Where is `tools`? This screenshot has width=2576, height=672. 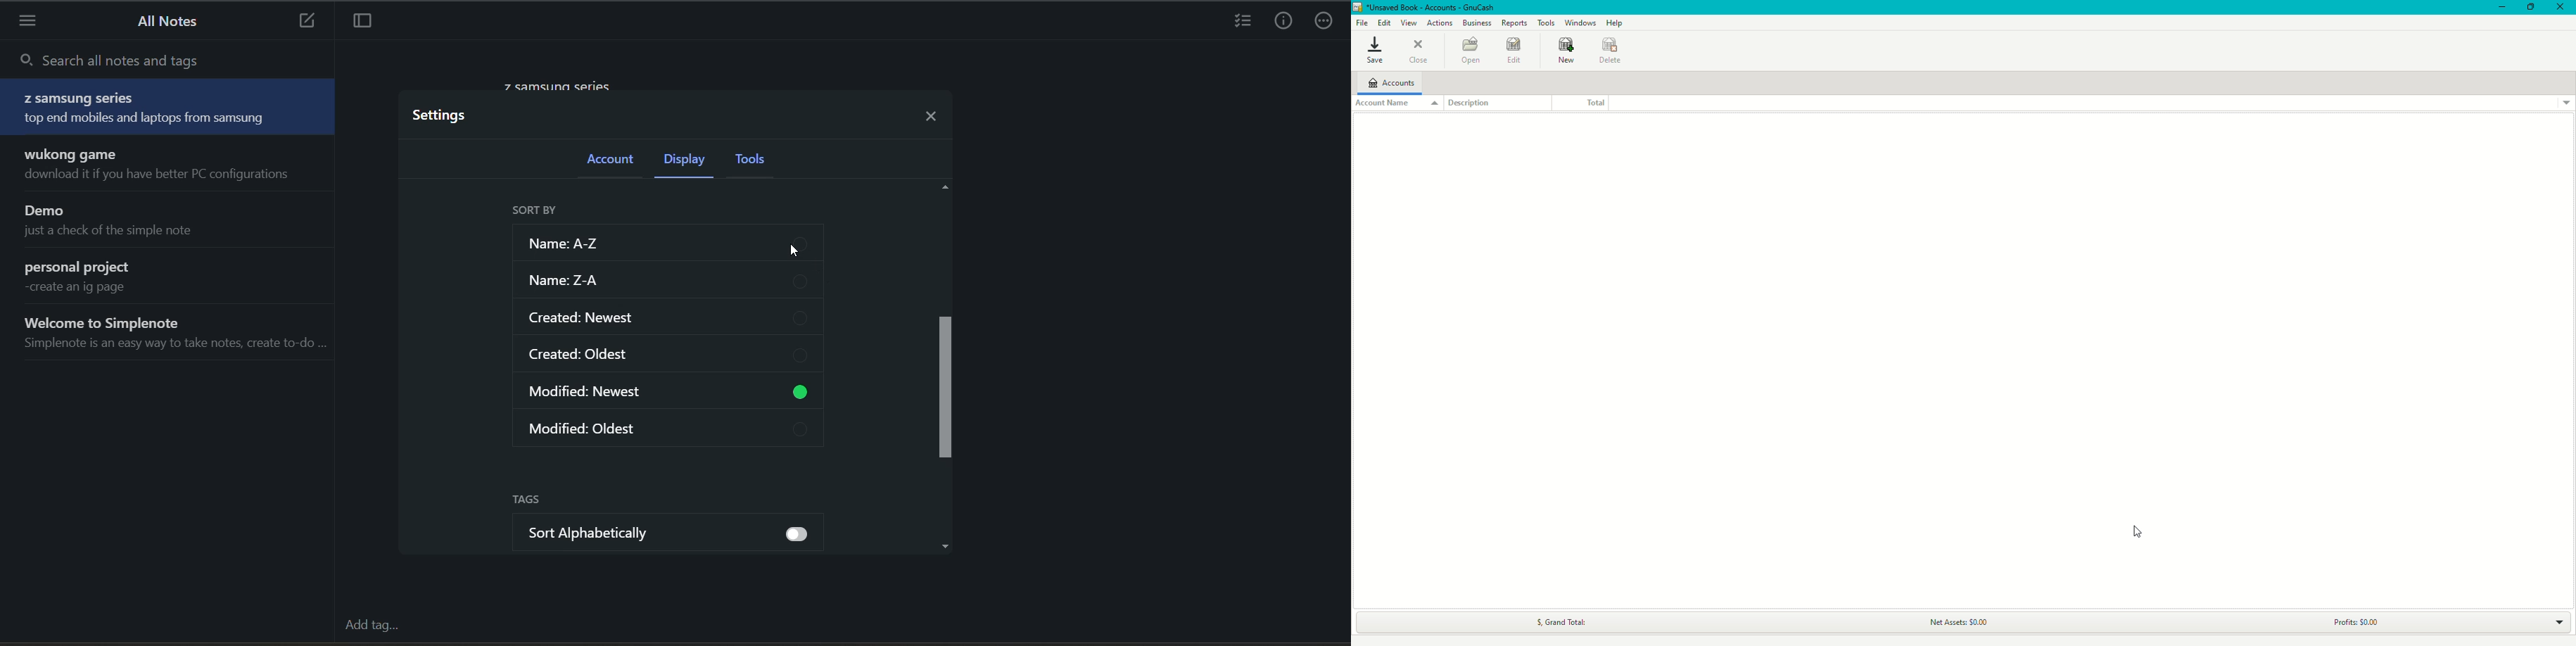
tools is located at coordinates (761, 160).